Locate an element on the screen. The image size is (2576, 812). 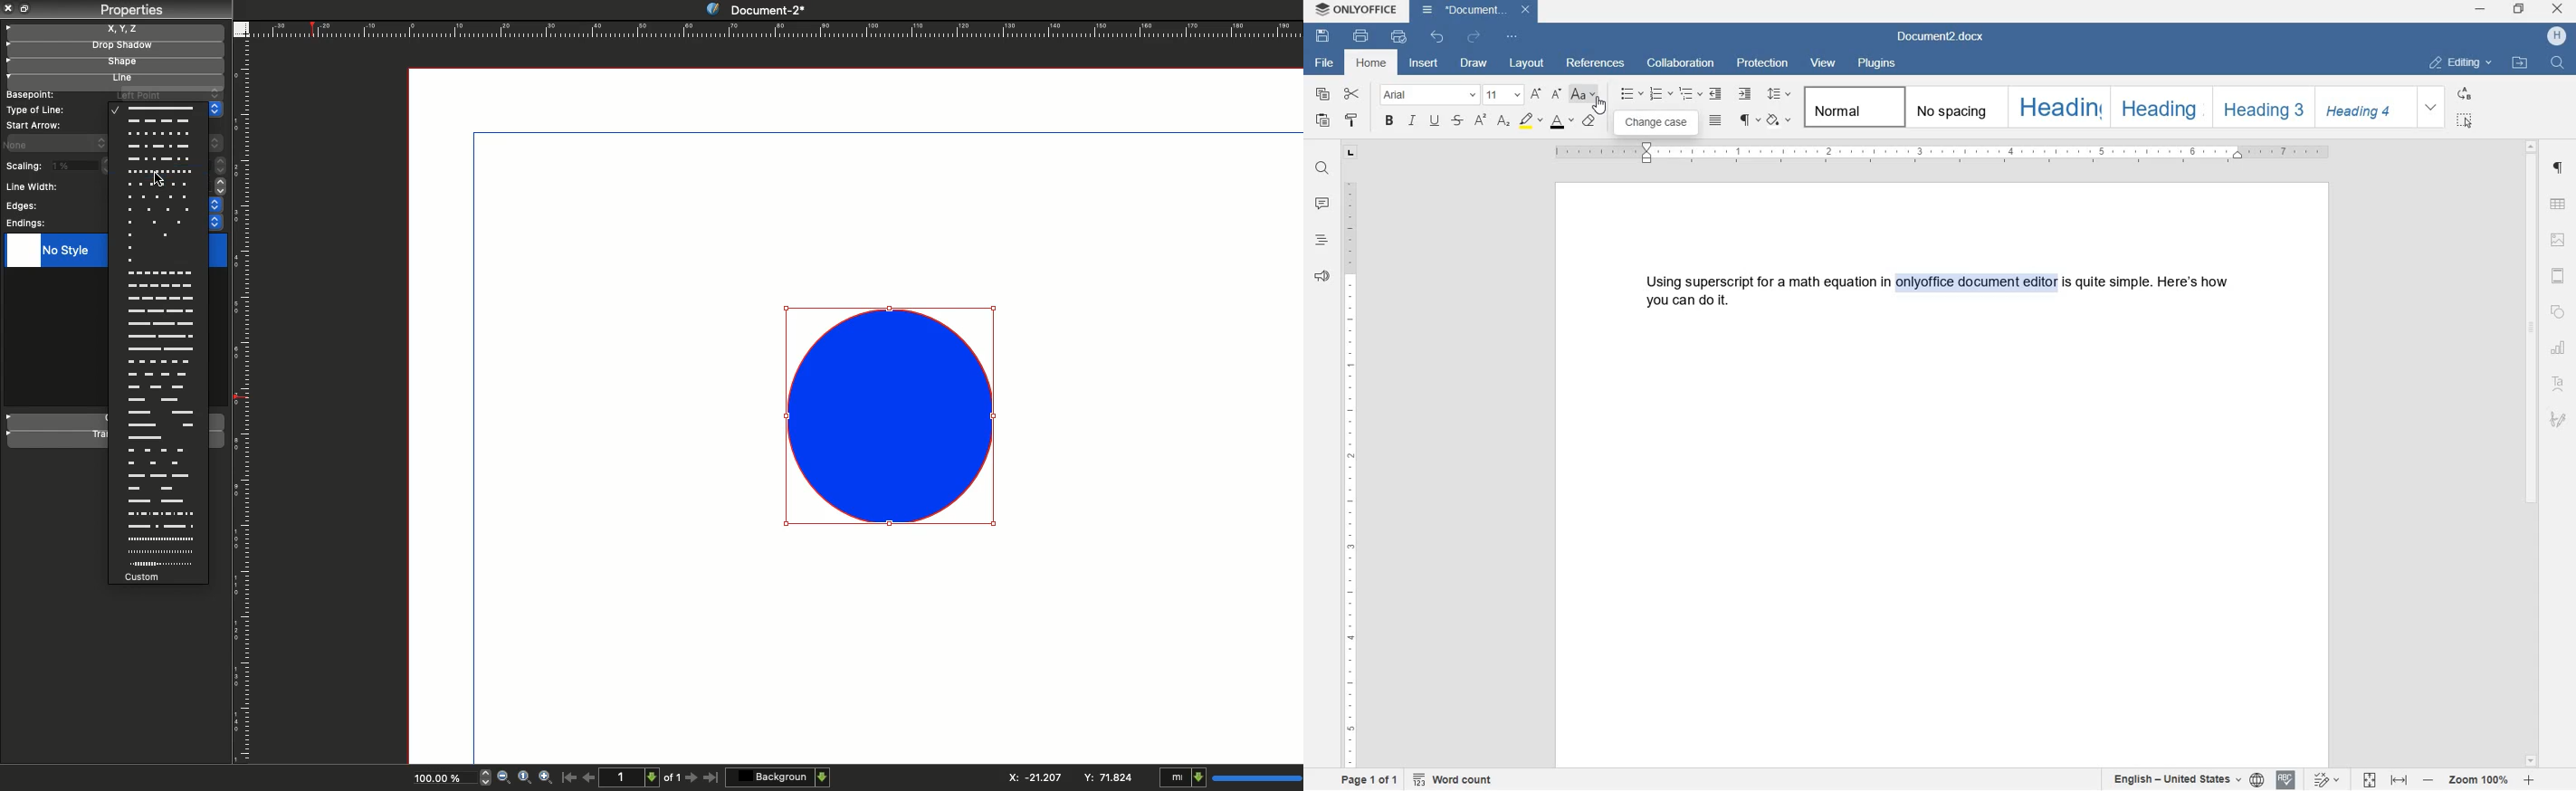
ruler is located at coordinates (1351, 477).